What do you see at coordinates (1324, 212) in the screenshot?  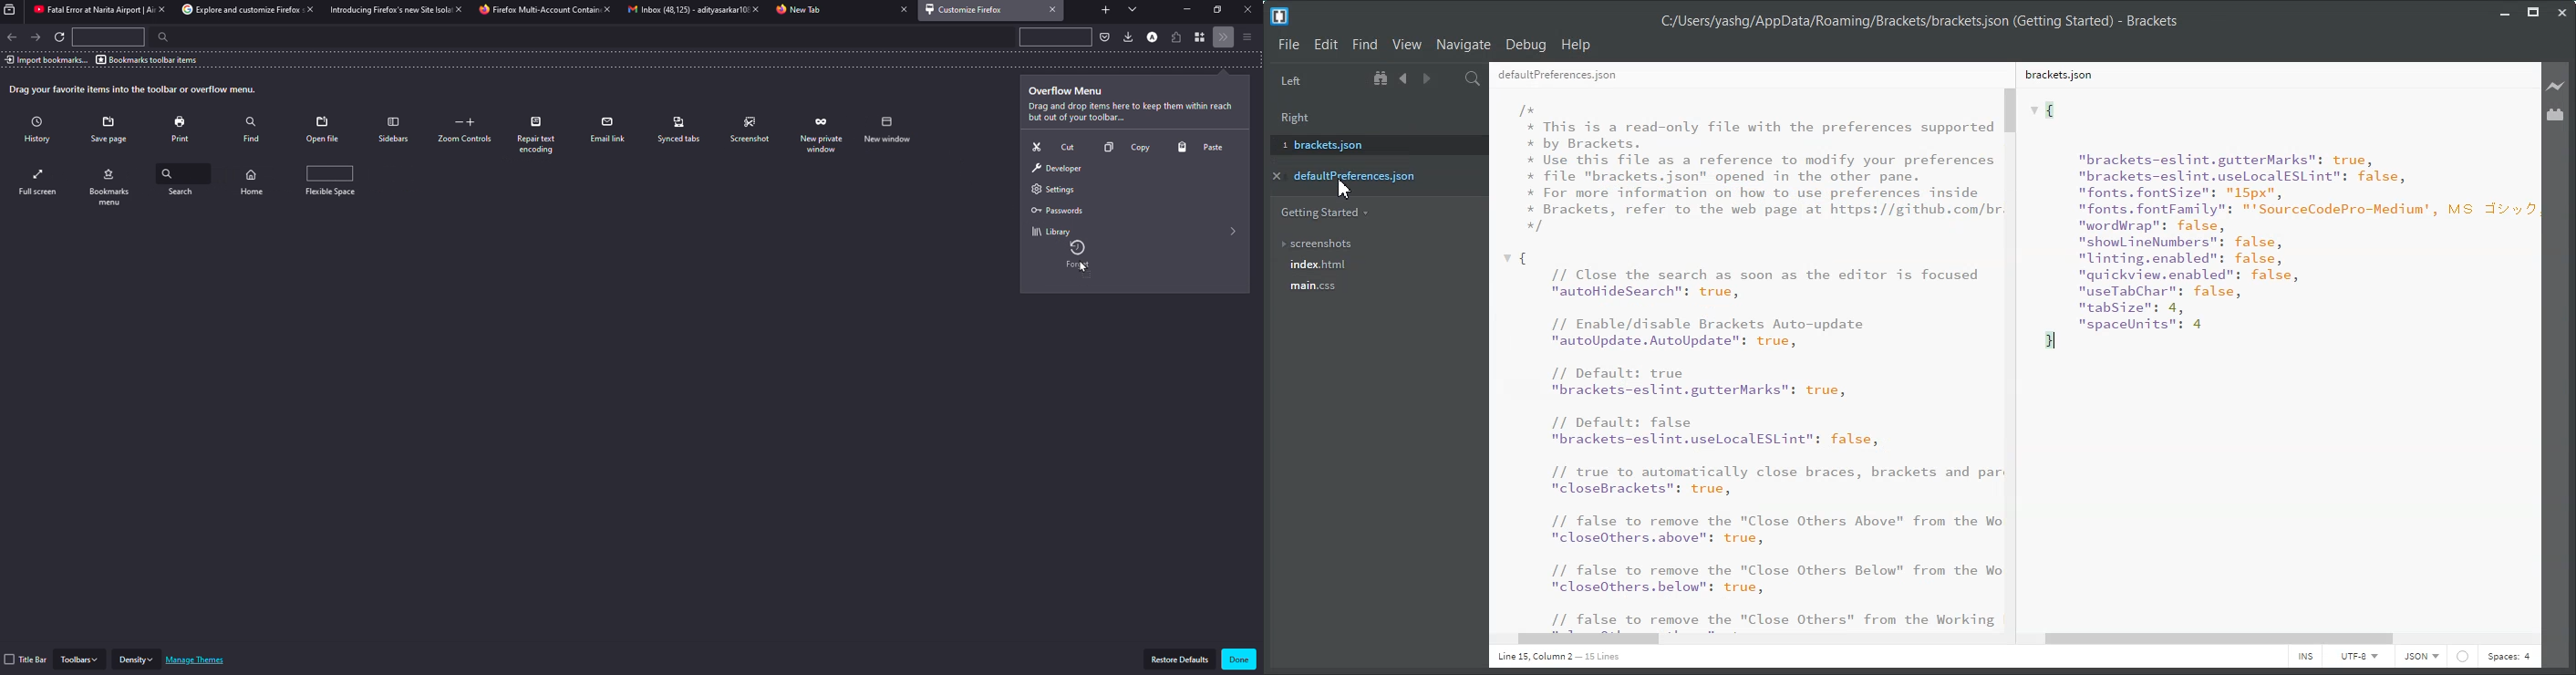 I see `Getting Started` at bounding box center [1324, 212].